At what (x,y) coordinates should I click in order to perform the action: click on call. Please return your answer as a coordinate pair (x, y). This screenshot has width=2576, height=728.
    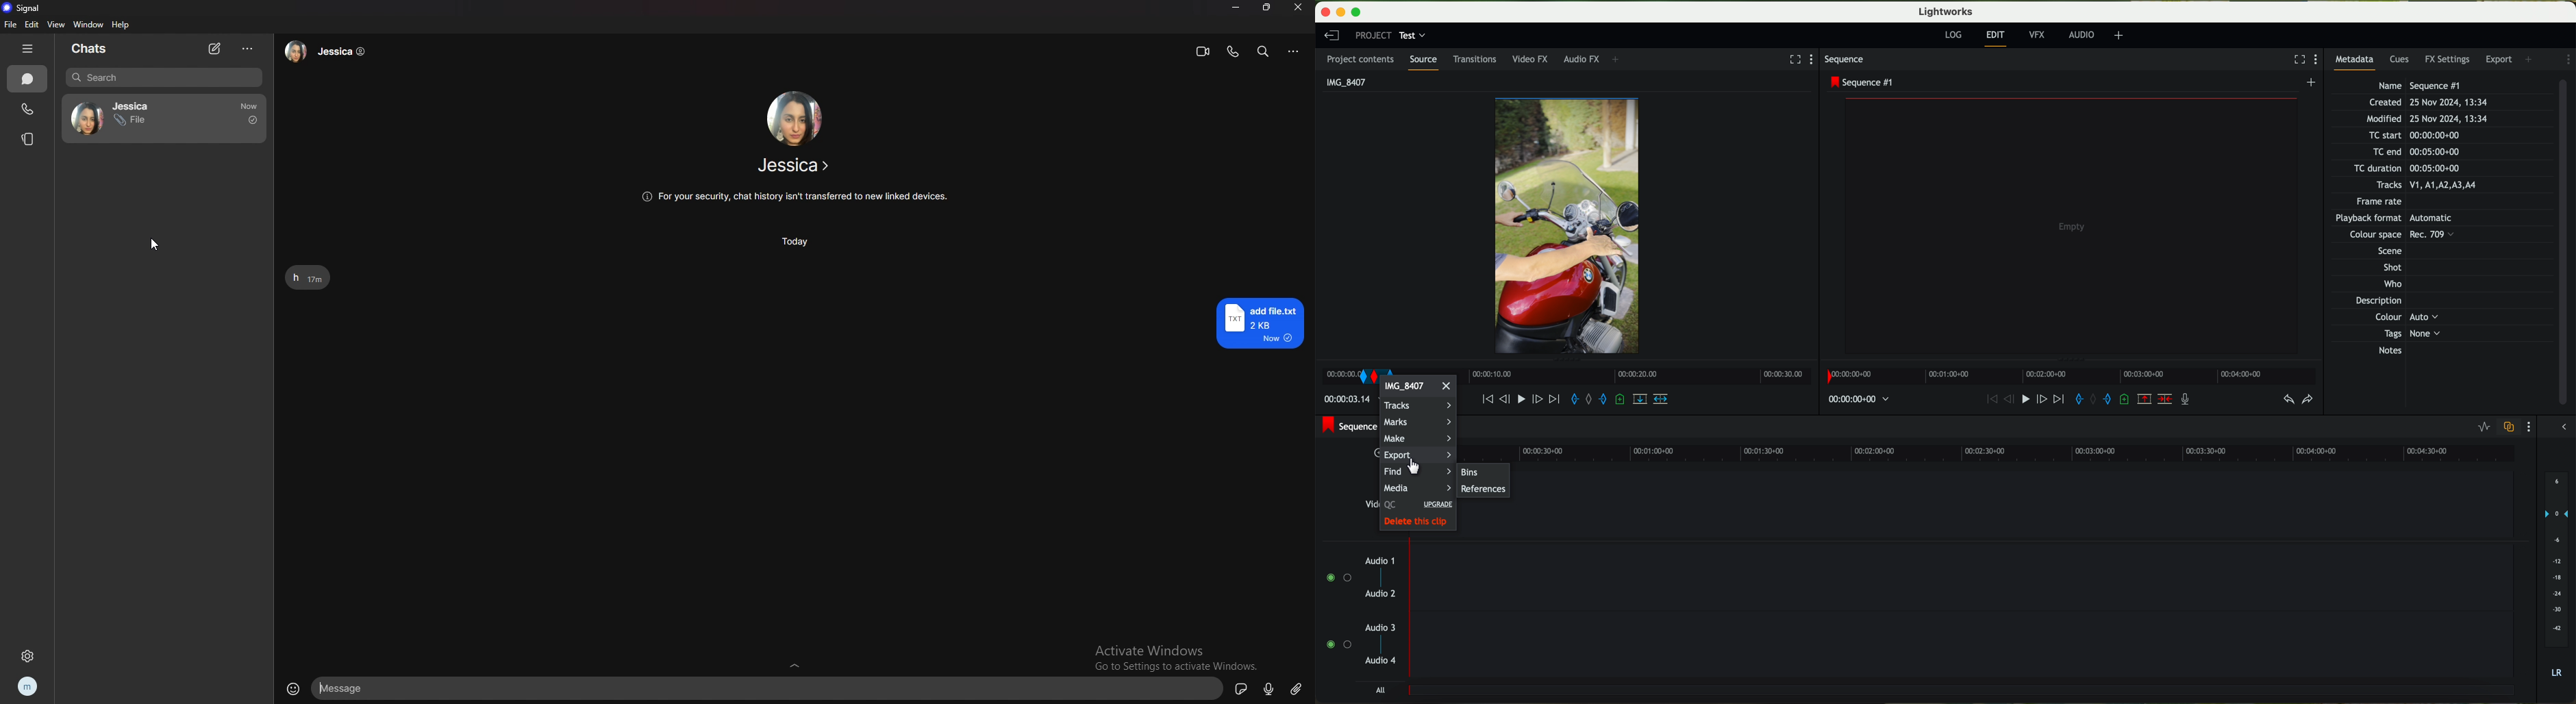
    Looking at the image, I should click on (28, 108).